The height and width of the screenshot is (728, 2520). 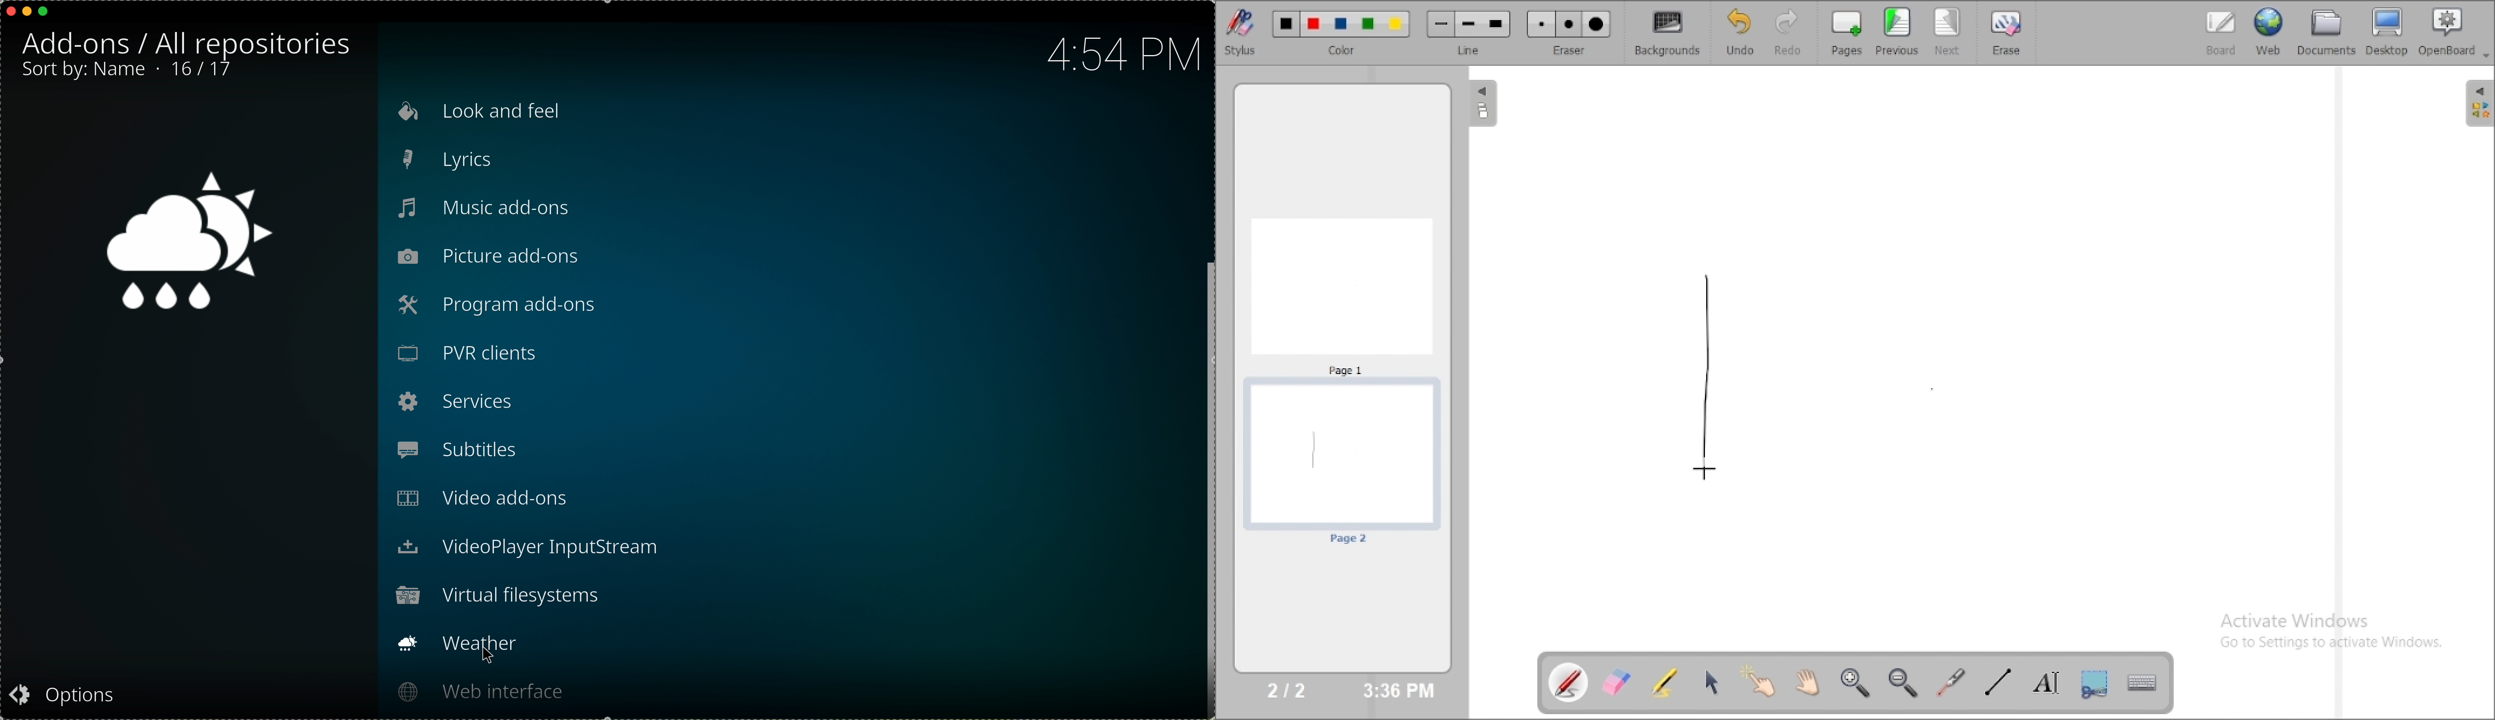 I want to click on Large line, so click(x=1497, y=25).